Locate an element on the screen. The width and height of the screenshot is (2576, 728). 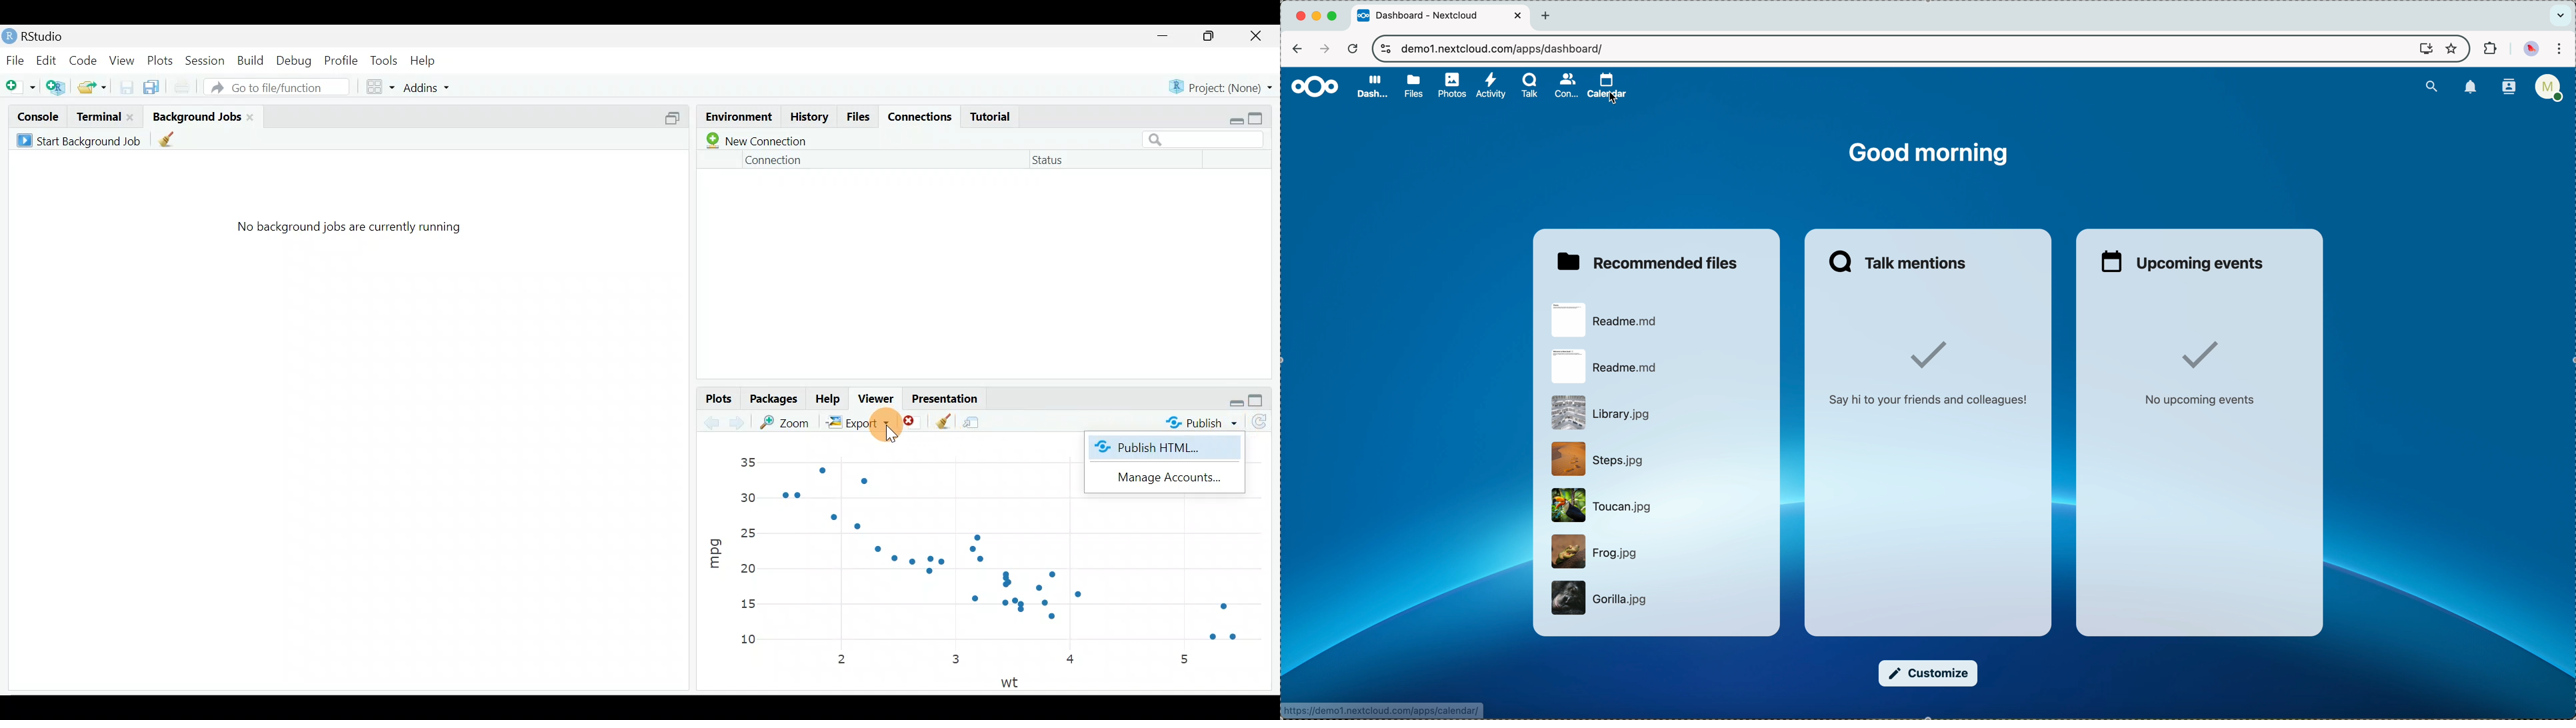
Connection is located at coordinates (775, 160).